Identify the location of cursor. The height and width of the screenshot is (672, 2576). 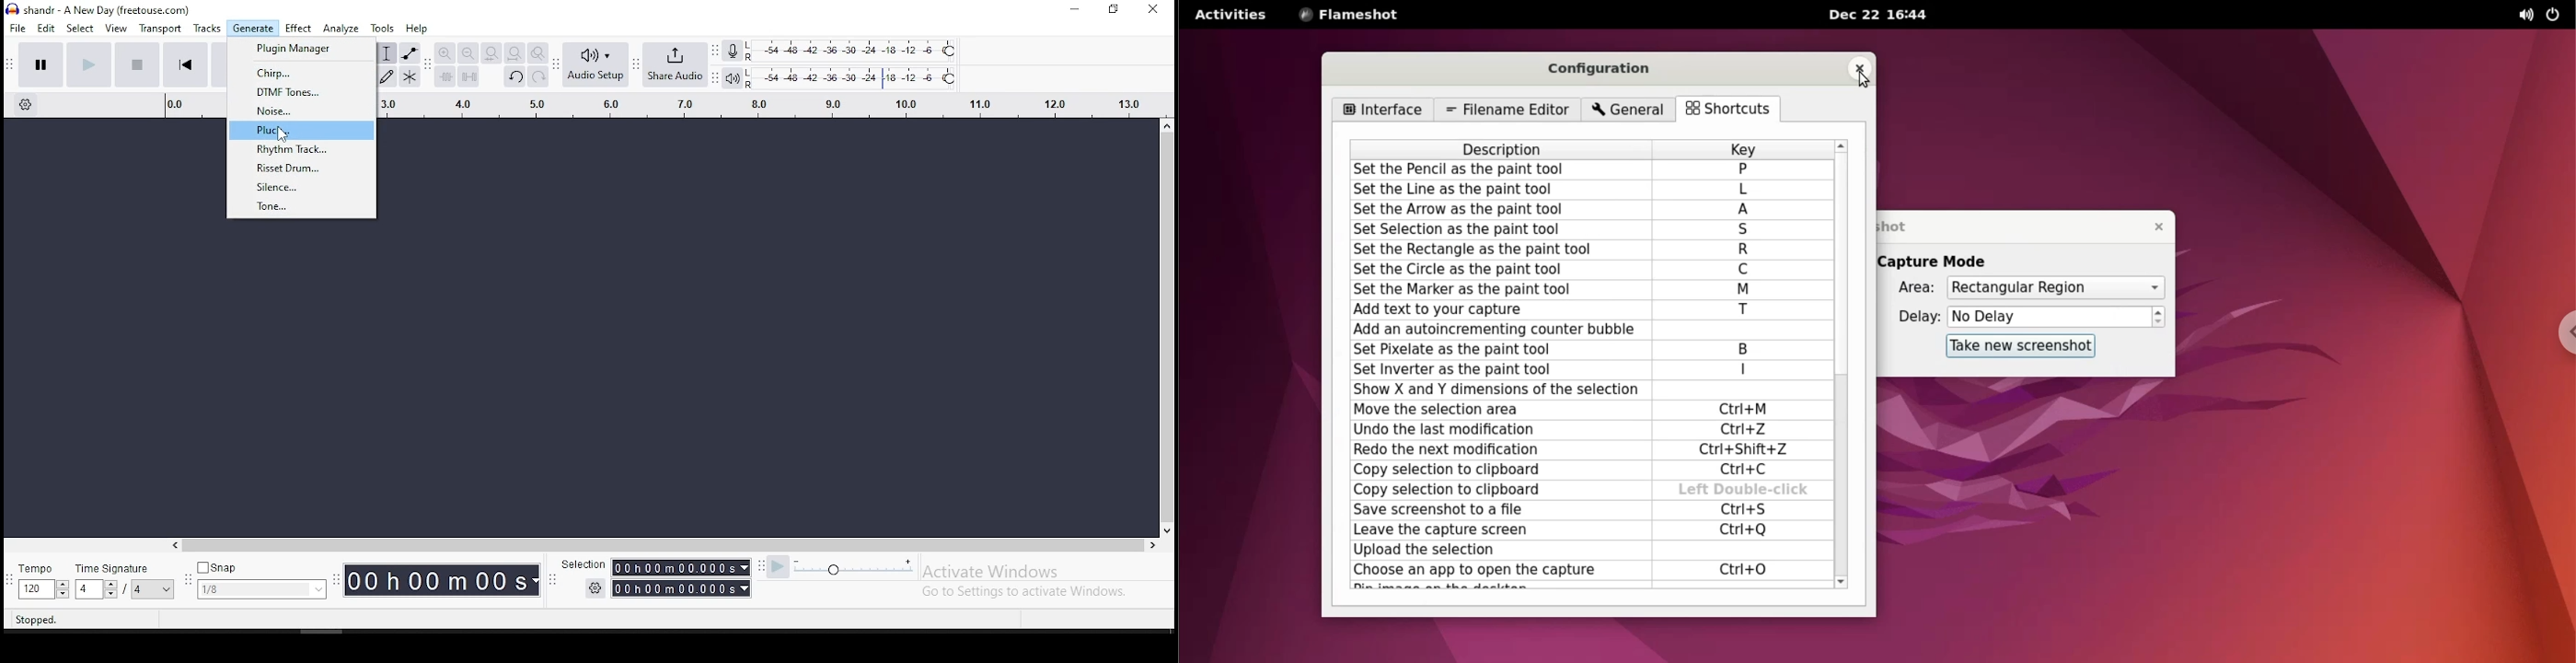
(282, 135).